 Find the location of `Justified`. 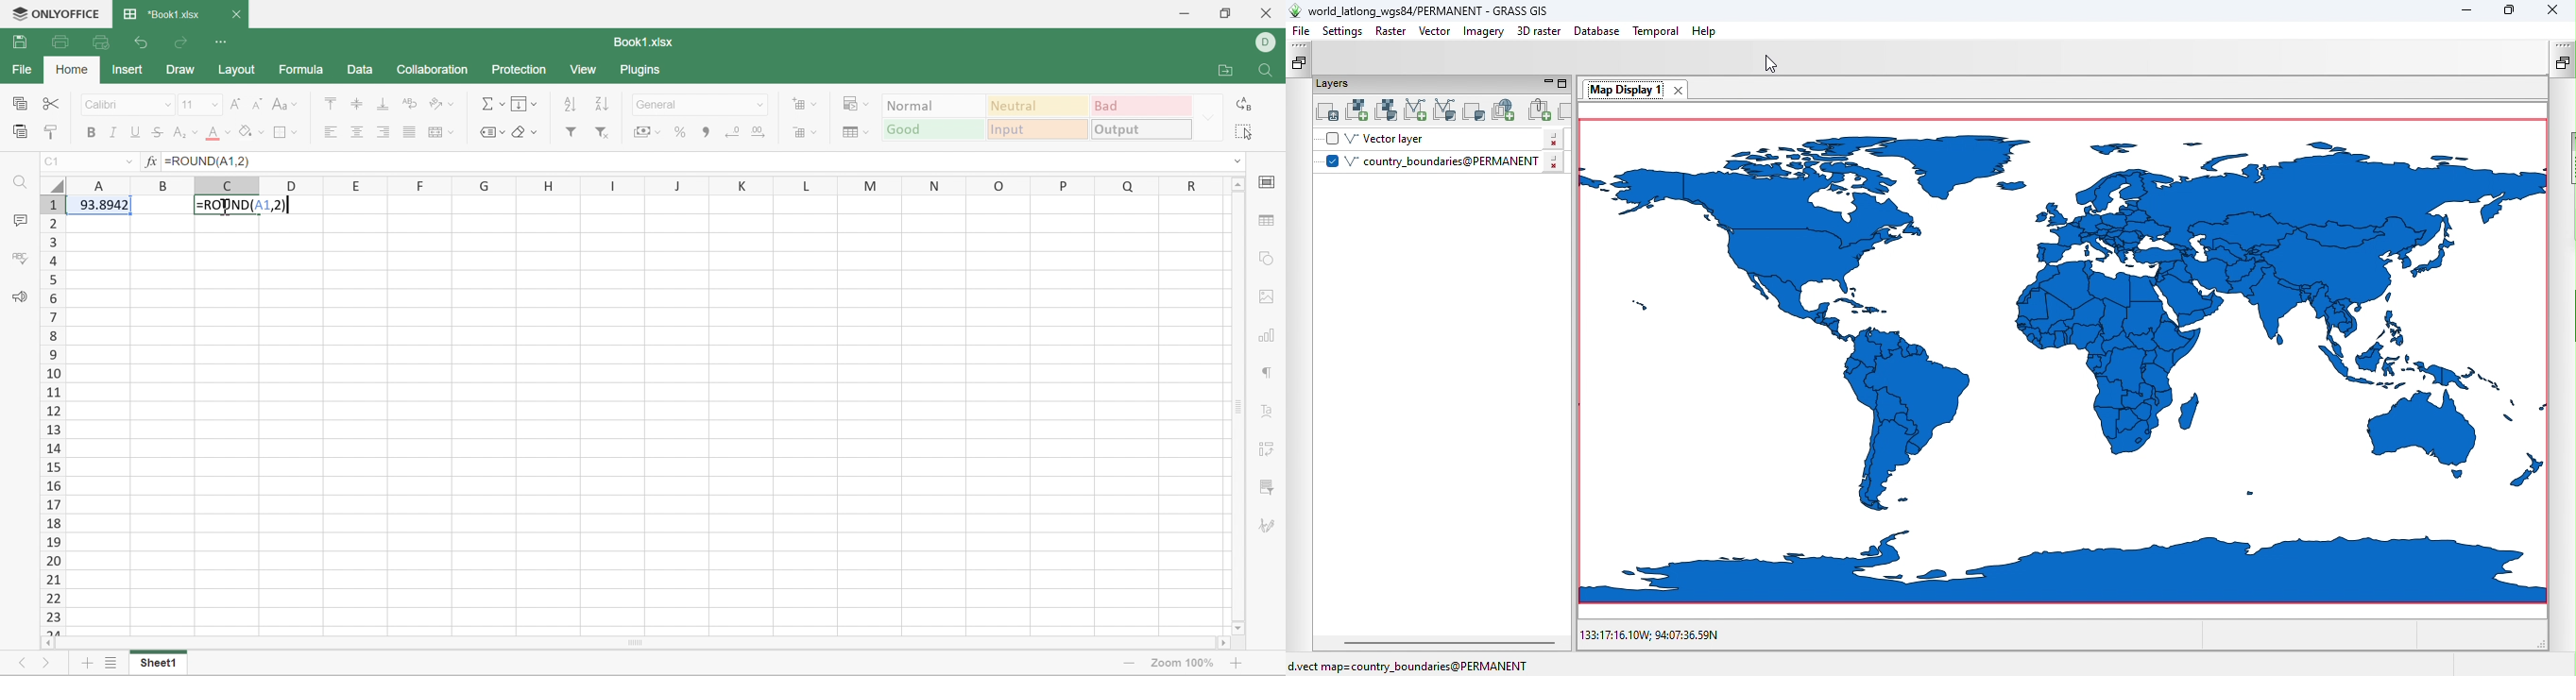

Justified is located at coordinates (408, 133).